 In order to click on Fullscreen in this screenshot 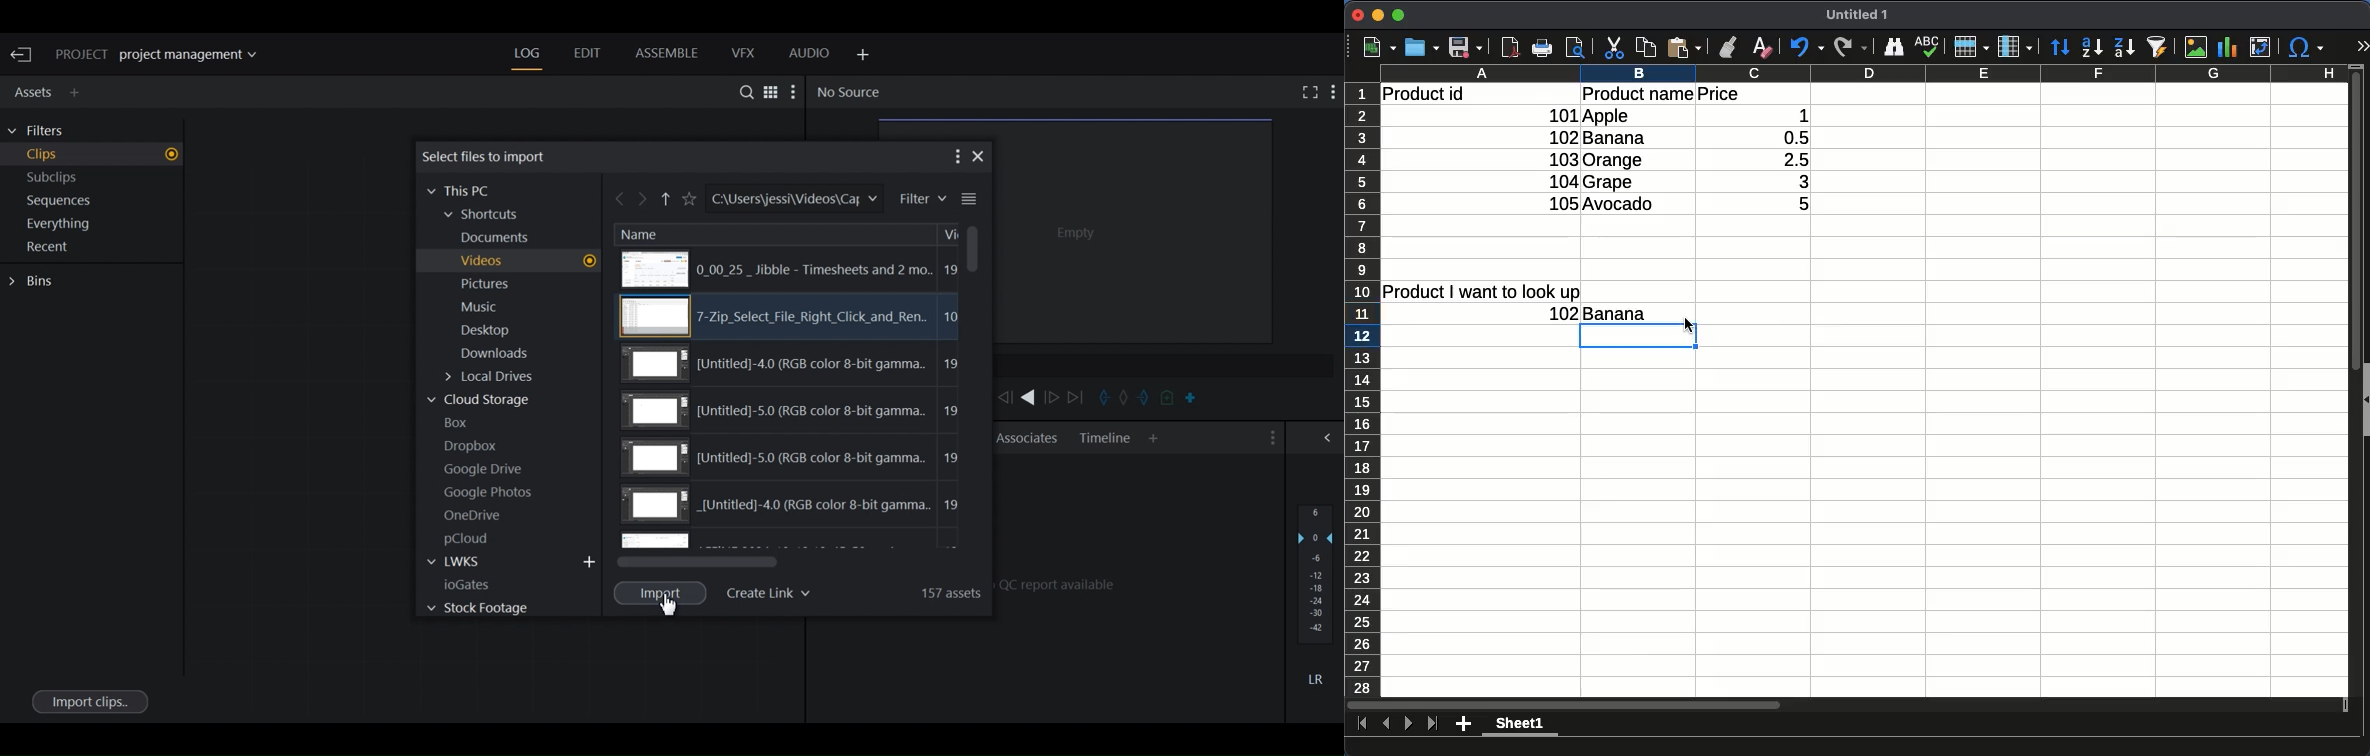, I will do `click(1307, 92)`.